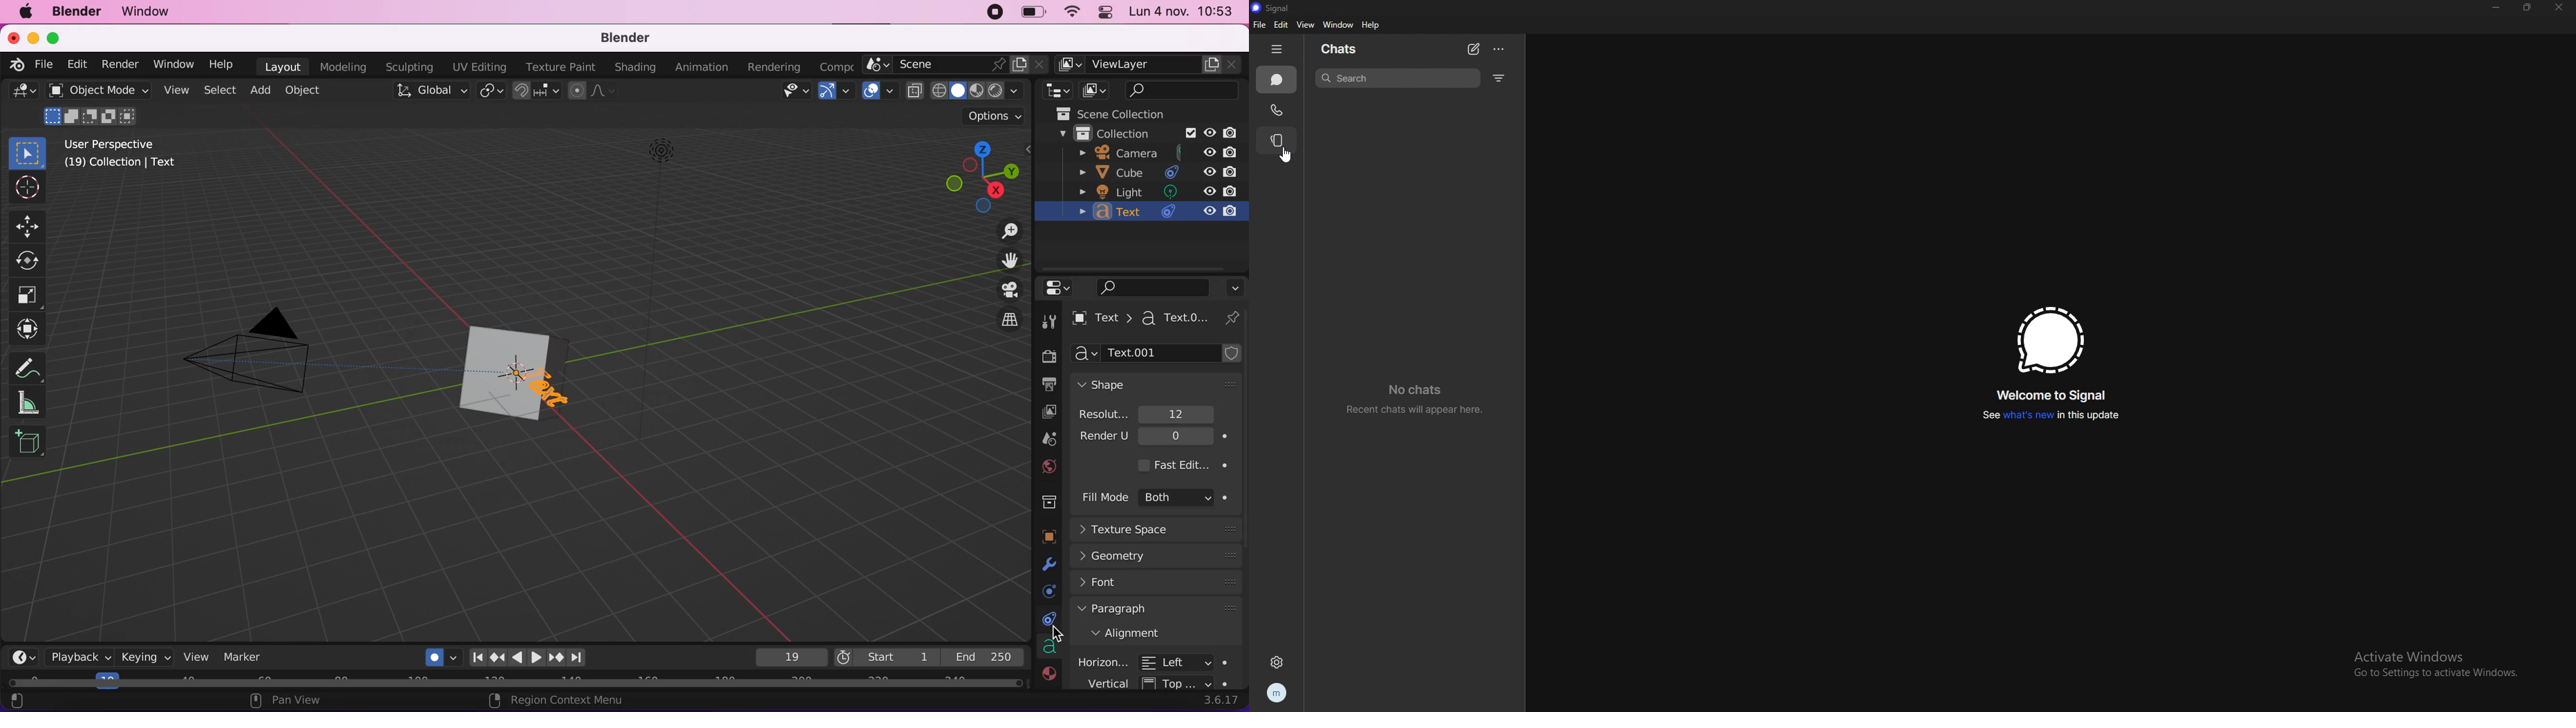 This screenshot has width=2576, height=728. What do you see at coordinates (1048, 385) in the screenshot?
I see `output` at bounding box center [1048, 385].